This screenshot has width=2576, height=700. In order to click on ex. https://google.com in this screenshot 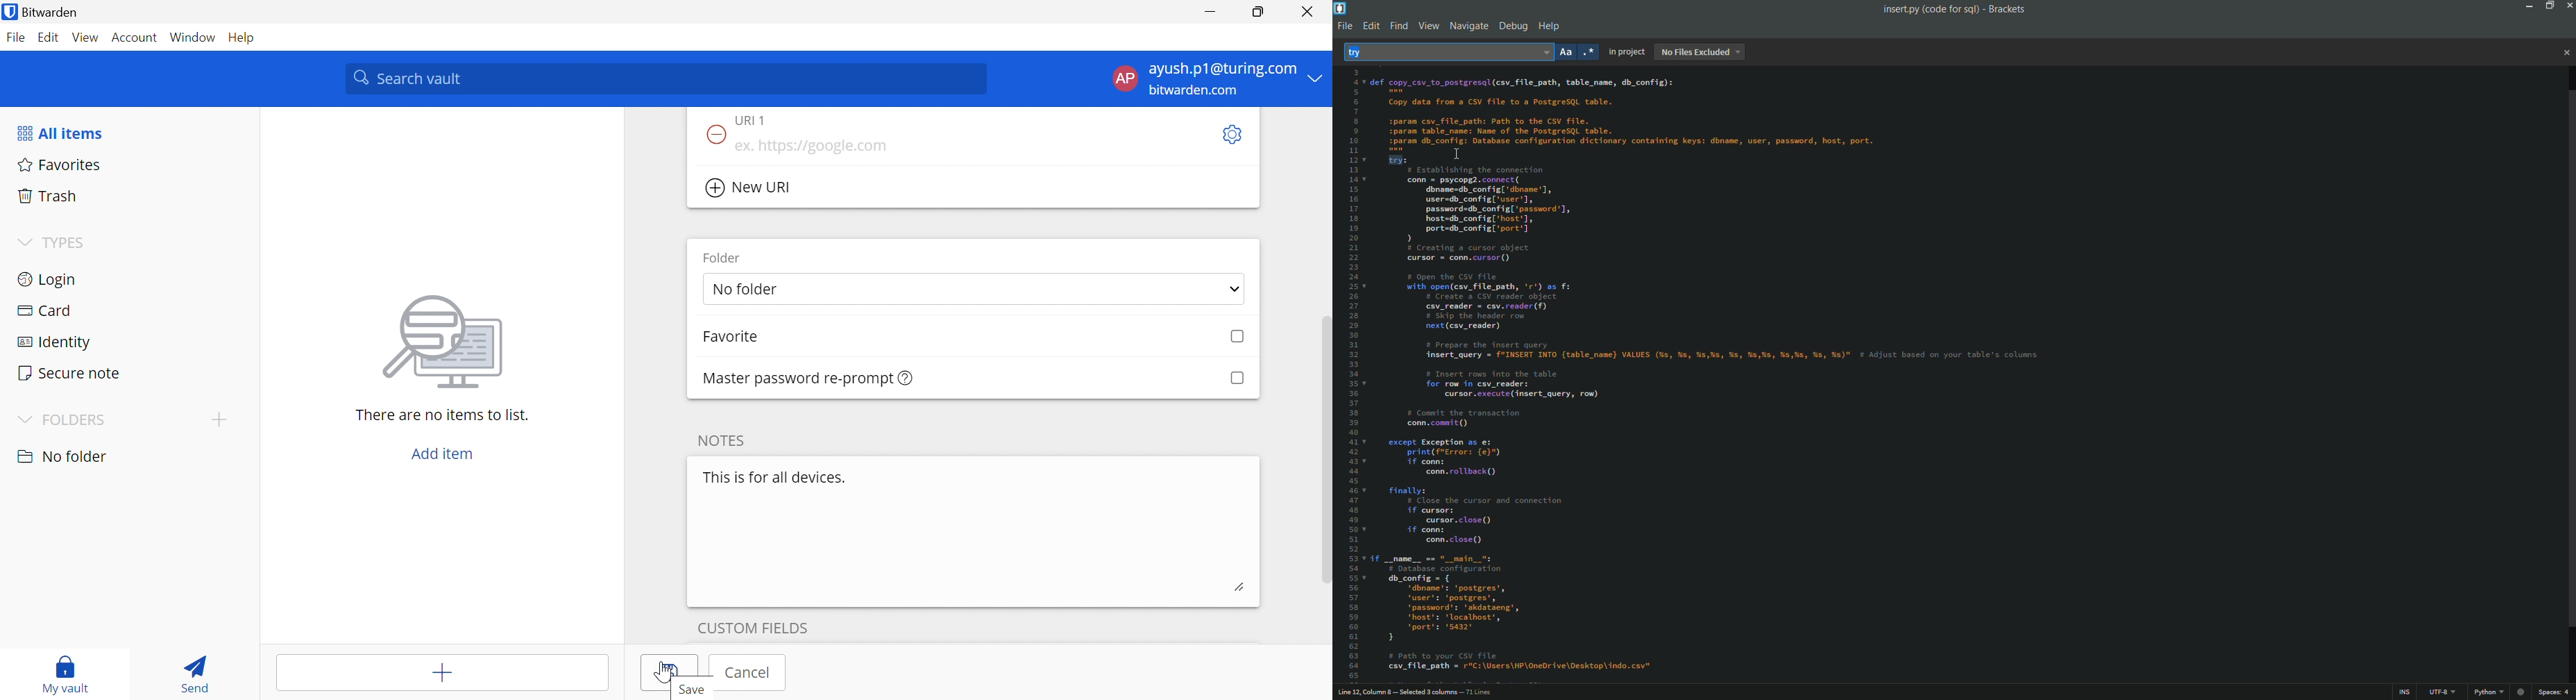, I will do `click(811, 147)`.